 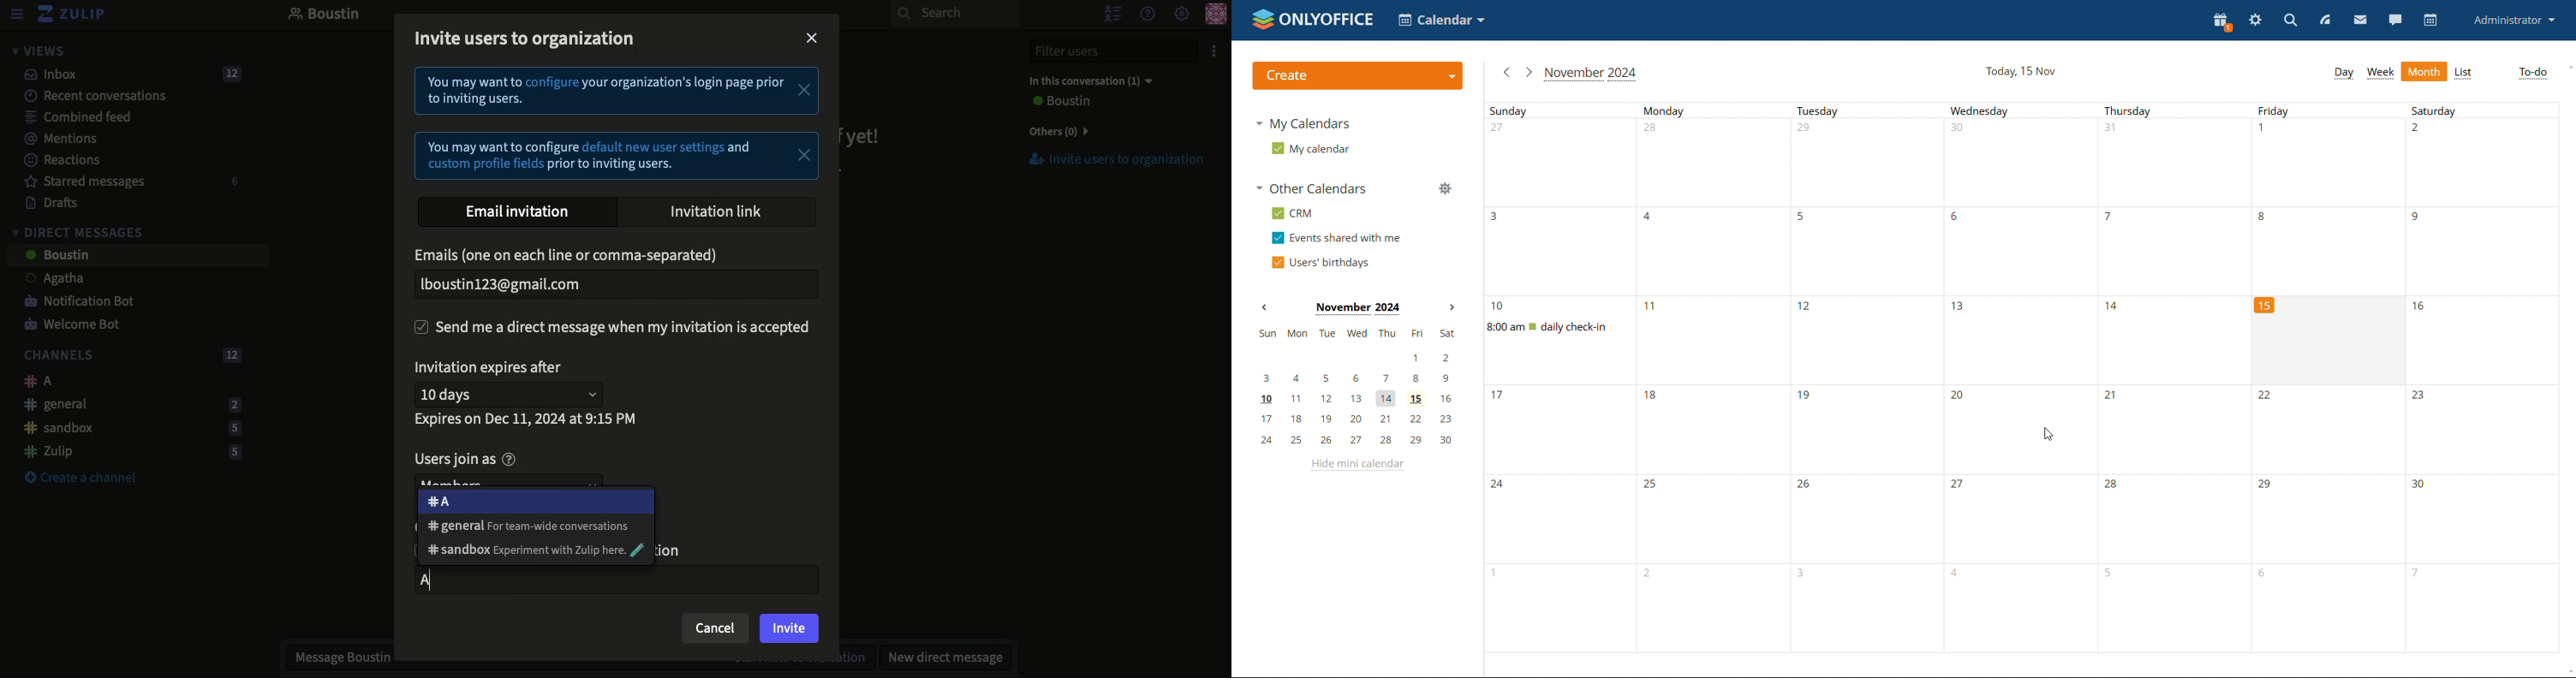 I want to click on Search , so click(x=954, y=14).